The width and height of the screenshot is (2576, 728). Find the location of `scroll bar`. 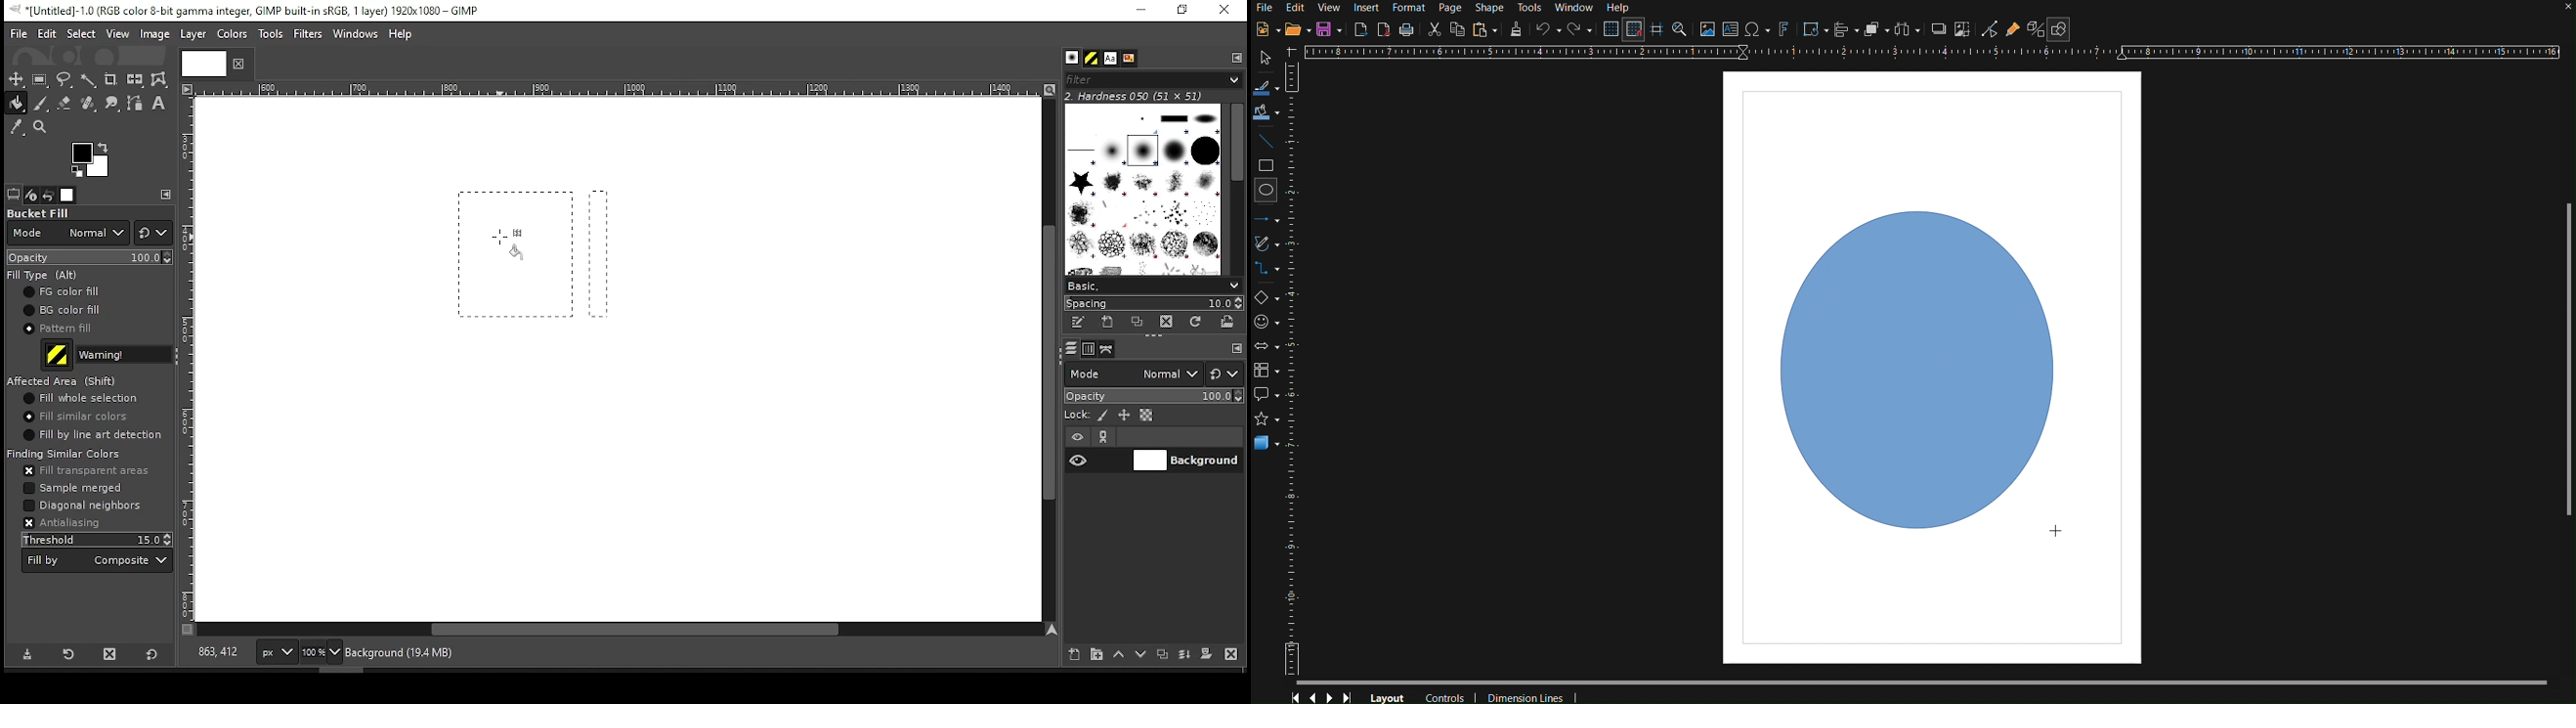

scroll bar is located at coordinates (1236, 188).